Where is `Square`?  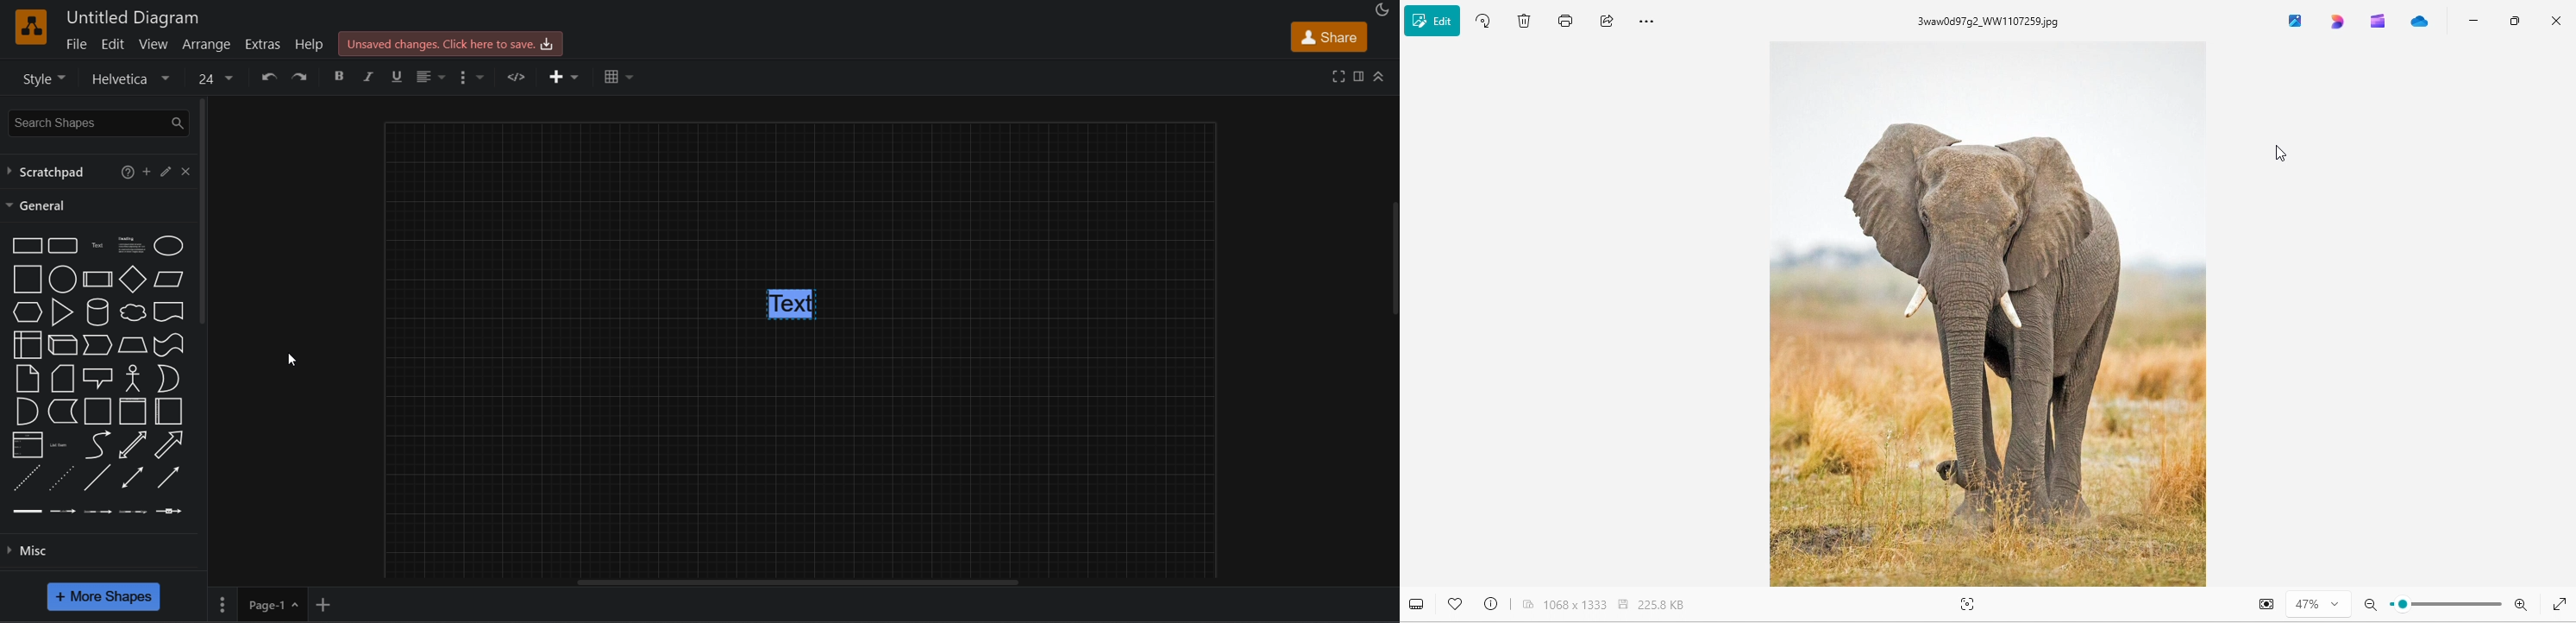 Square is located at coordinates (28, 279).